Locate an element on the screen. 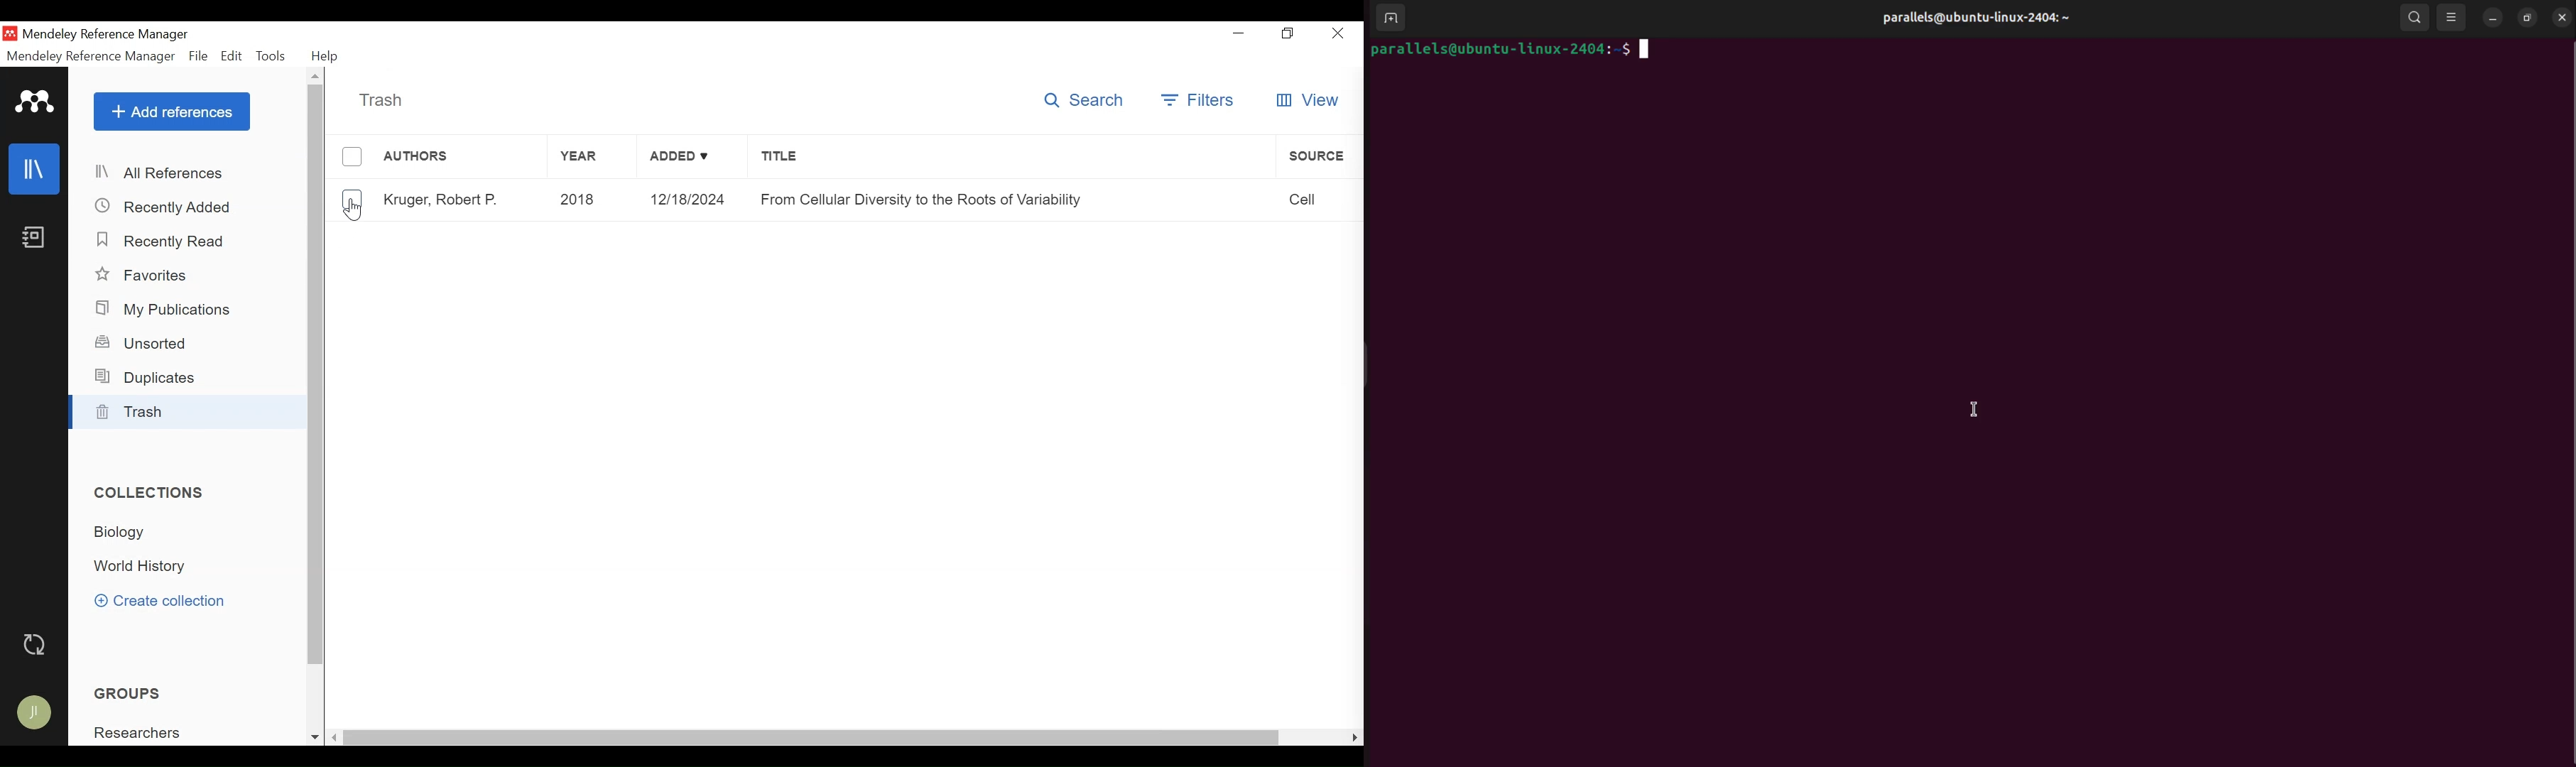 Image resolution: width=2576 pixels, height=784 pixels. Create Collection is located at coordinates (164, 601).